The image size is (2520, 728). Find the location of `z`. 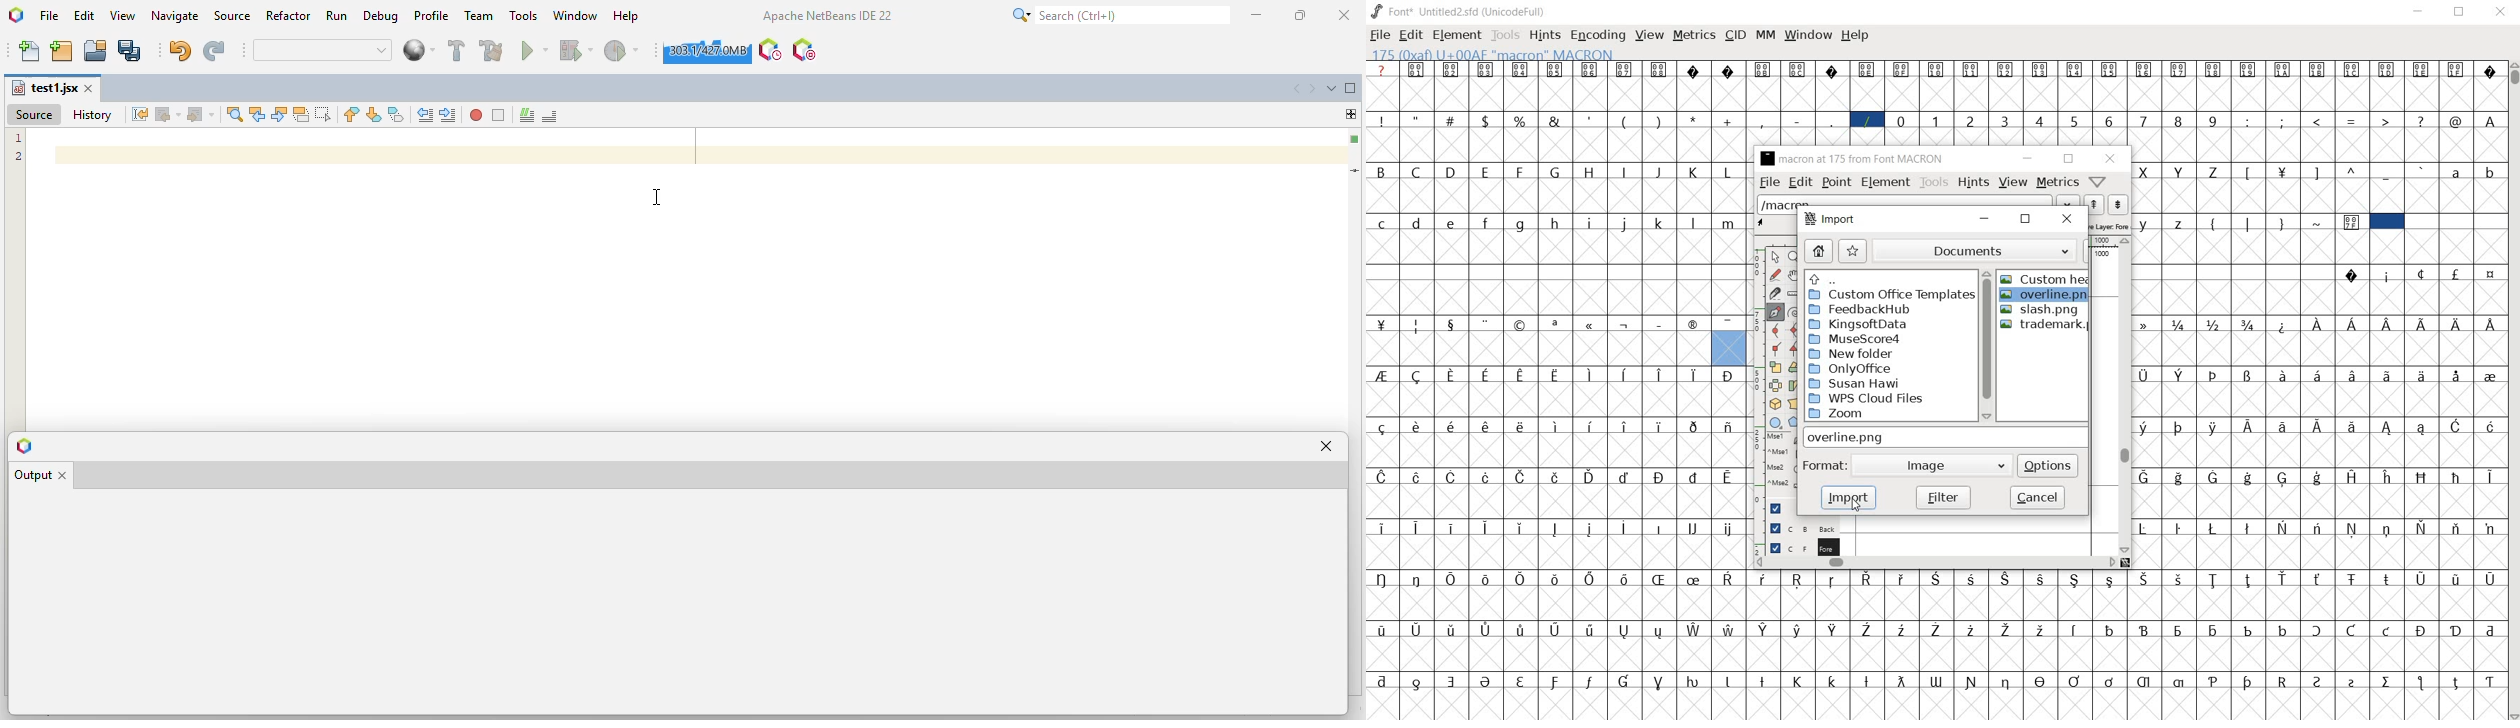

z is located at coordinates (2179, 223).